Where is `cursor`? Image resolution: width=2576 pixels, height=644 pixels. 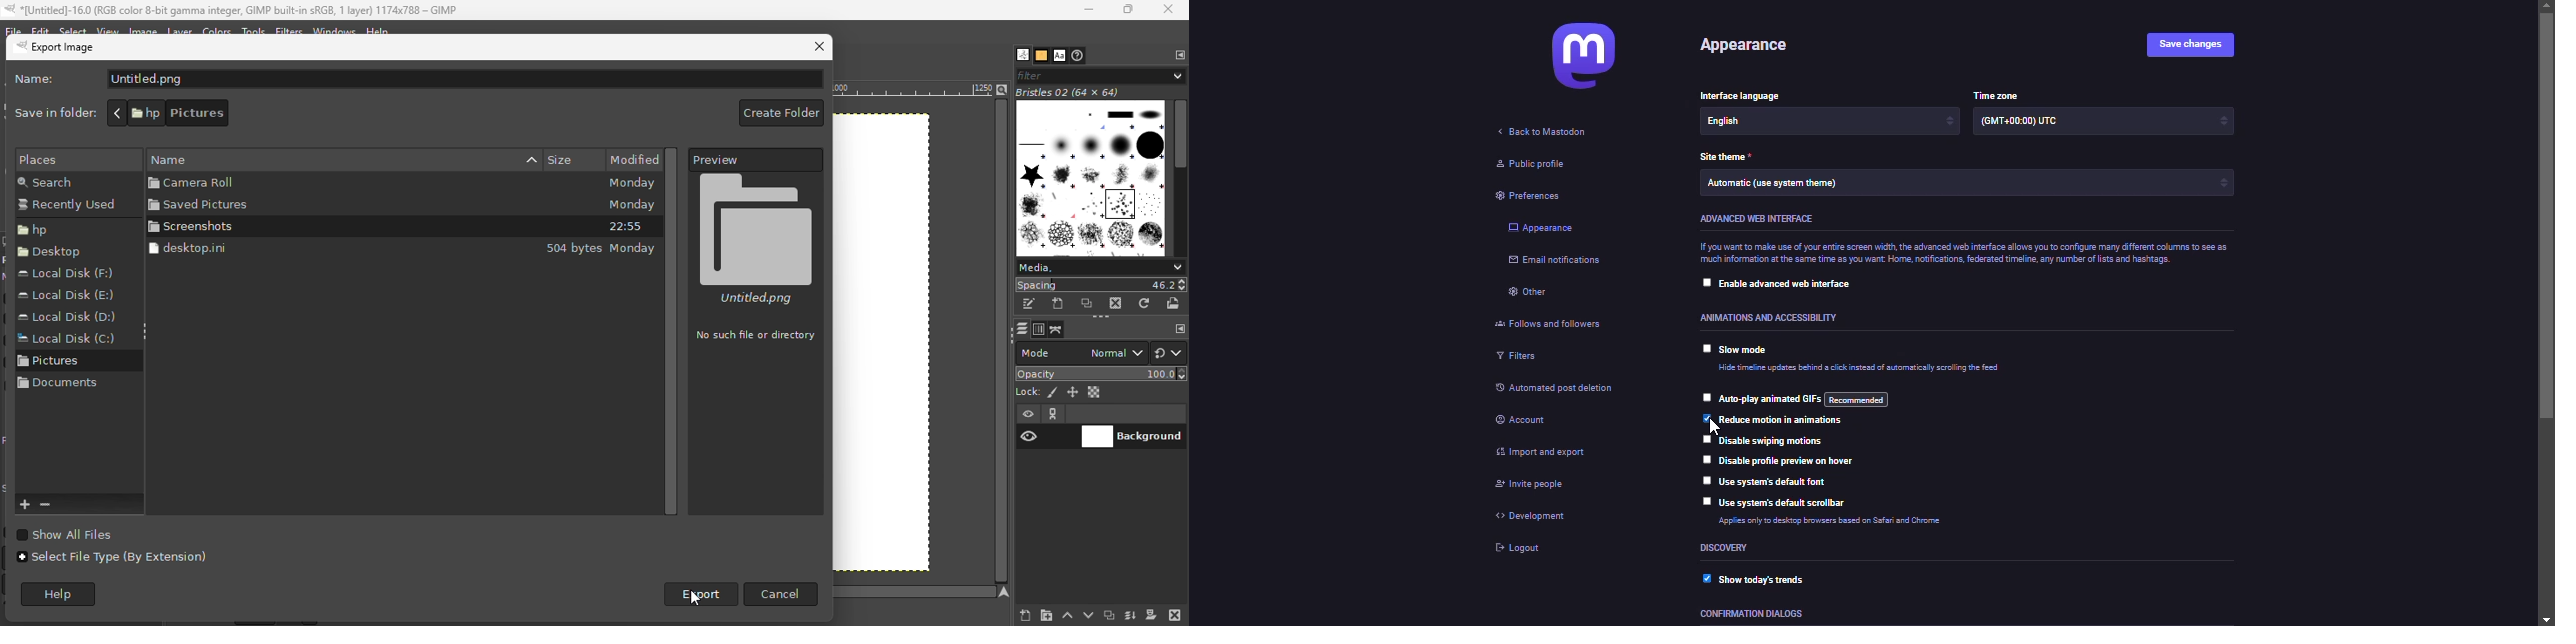
cursor is located at coordinates (1705, 427).